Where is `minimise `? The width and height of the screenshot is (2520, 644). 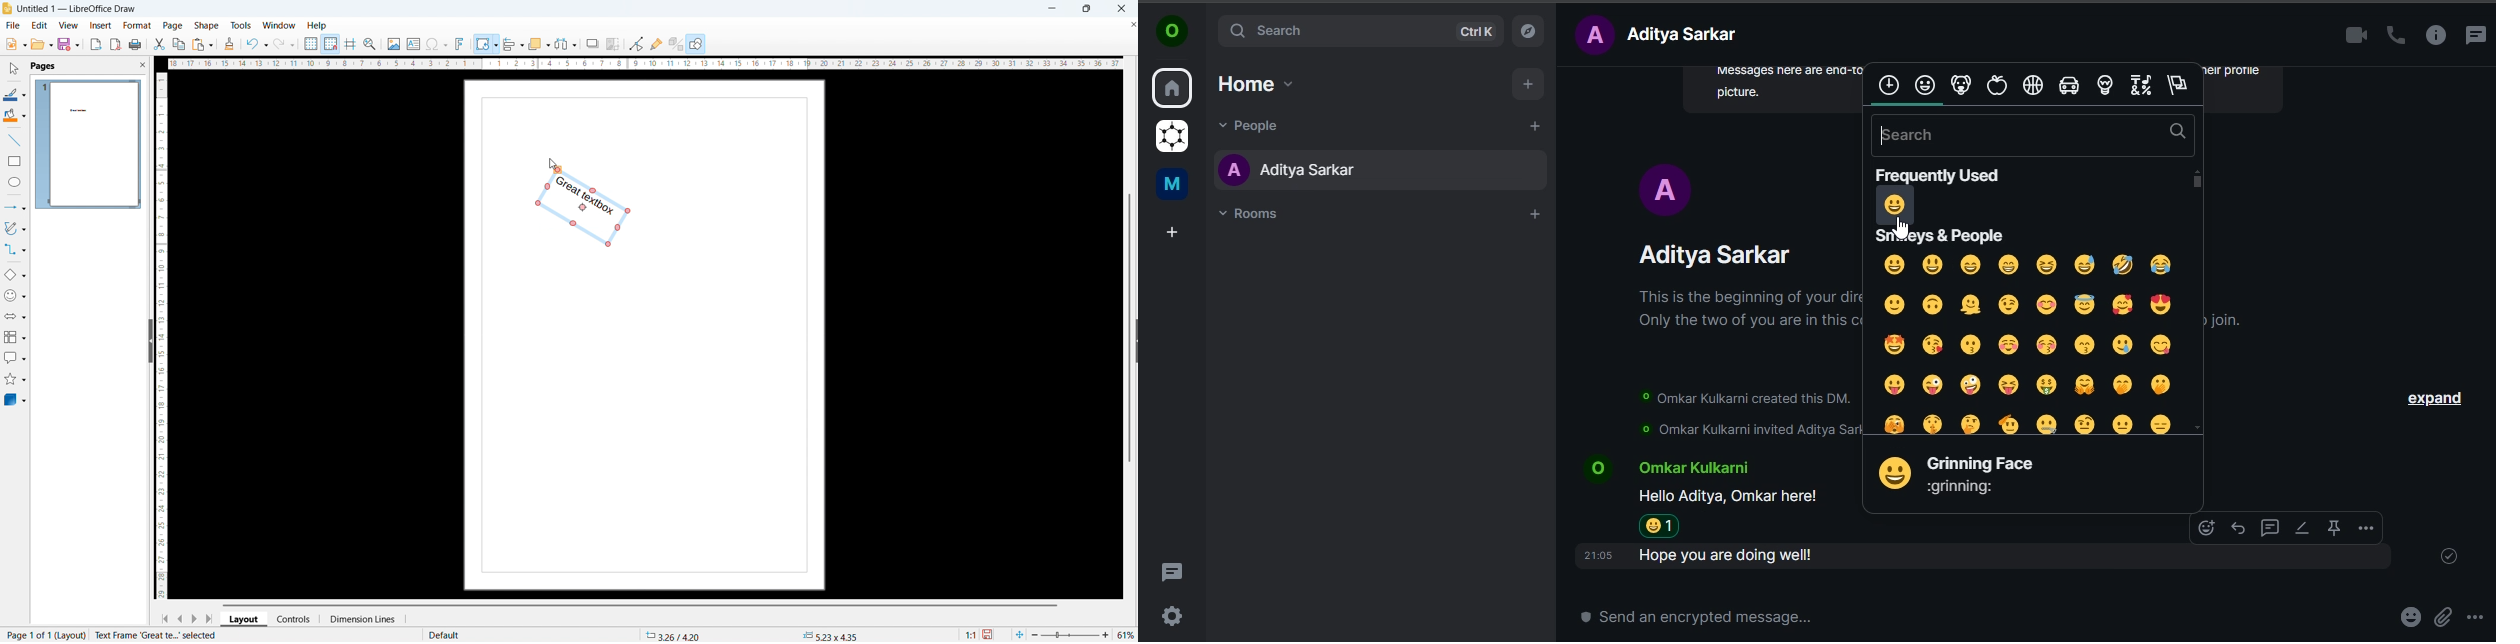
minimise  is located at coordinates (1049, 8).